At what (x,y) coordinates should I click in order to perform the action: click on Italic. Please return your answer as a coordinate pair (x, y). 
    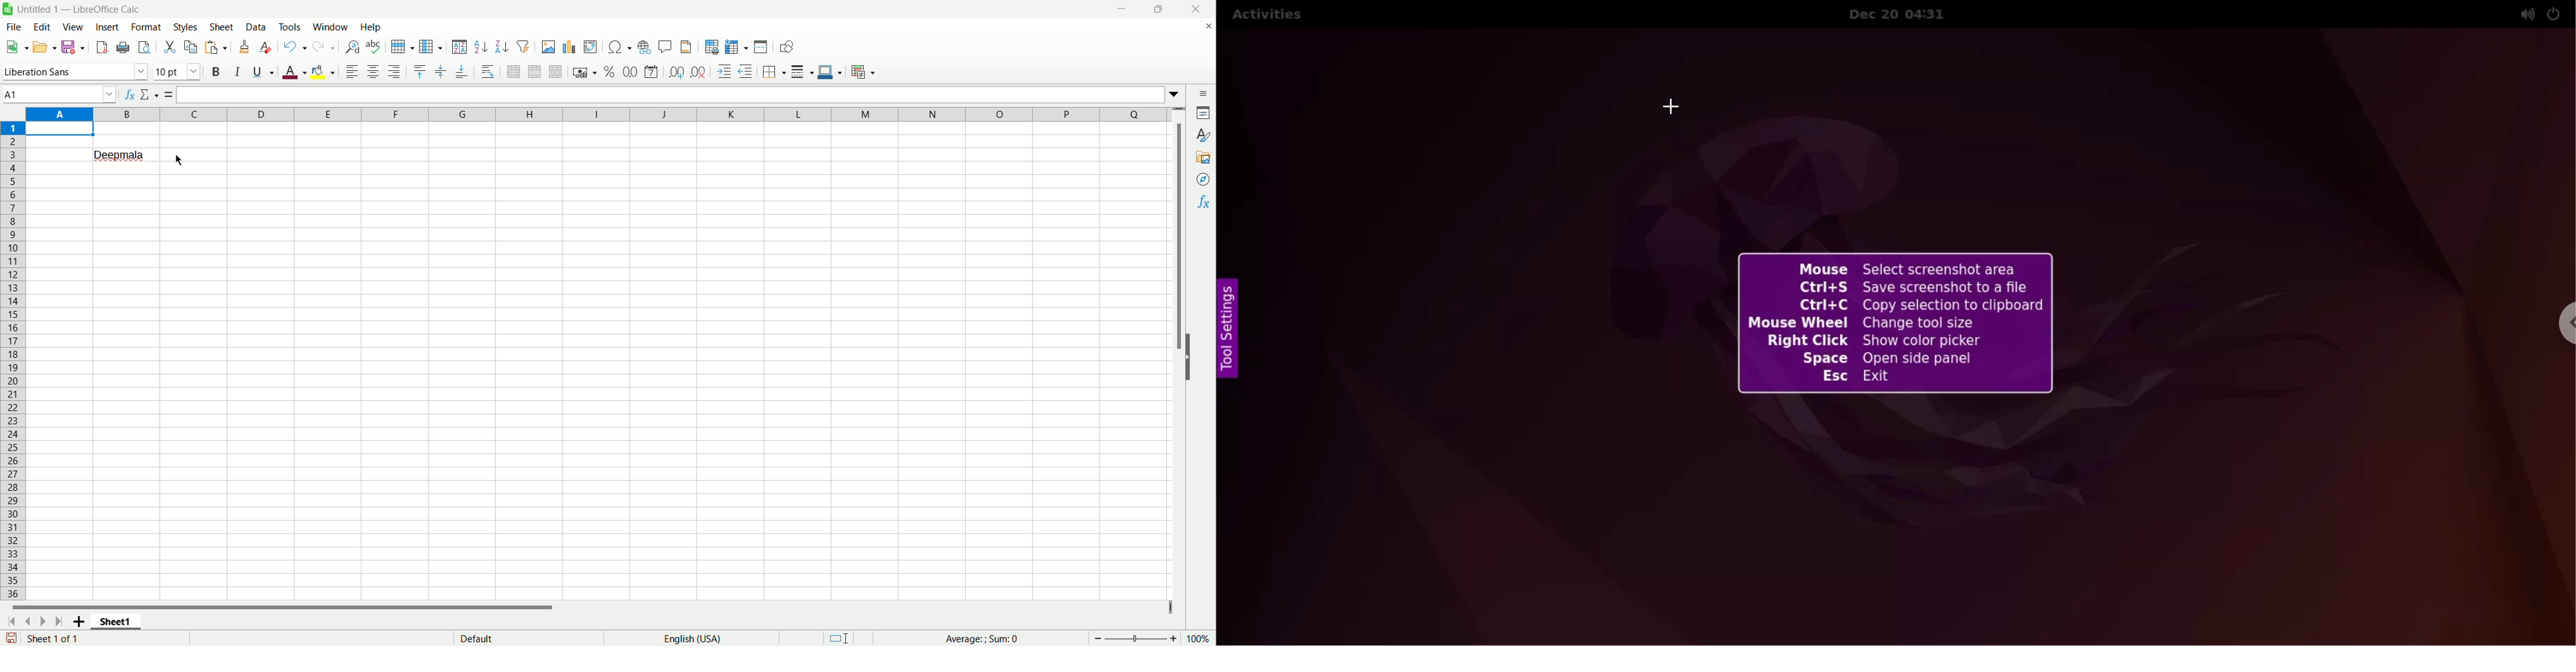
    Looking at the image, I should click on (239, 70).